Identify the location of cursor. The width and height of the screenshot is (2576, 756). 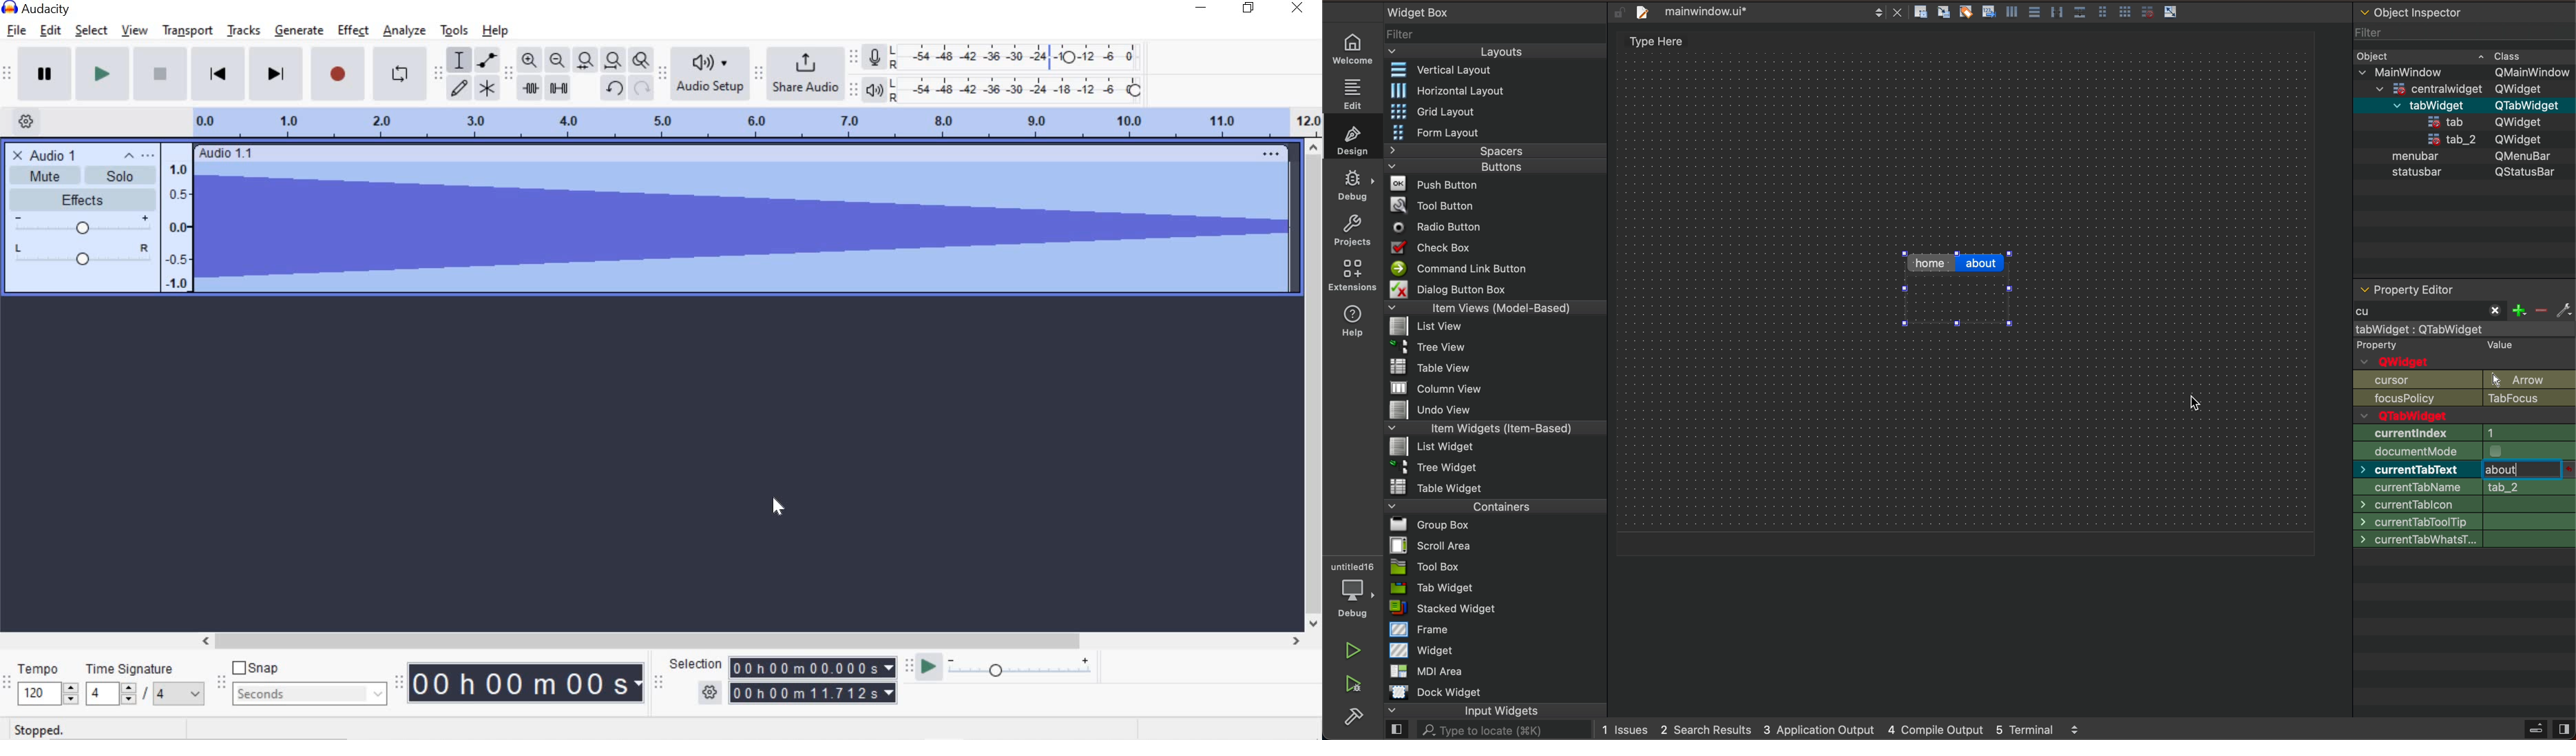
(2196, 407).